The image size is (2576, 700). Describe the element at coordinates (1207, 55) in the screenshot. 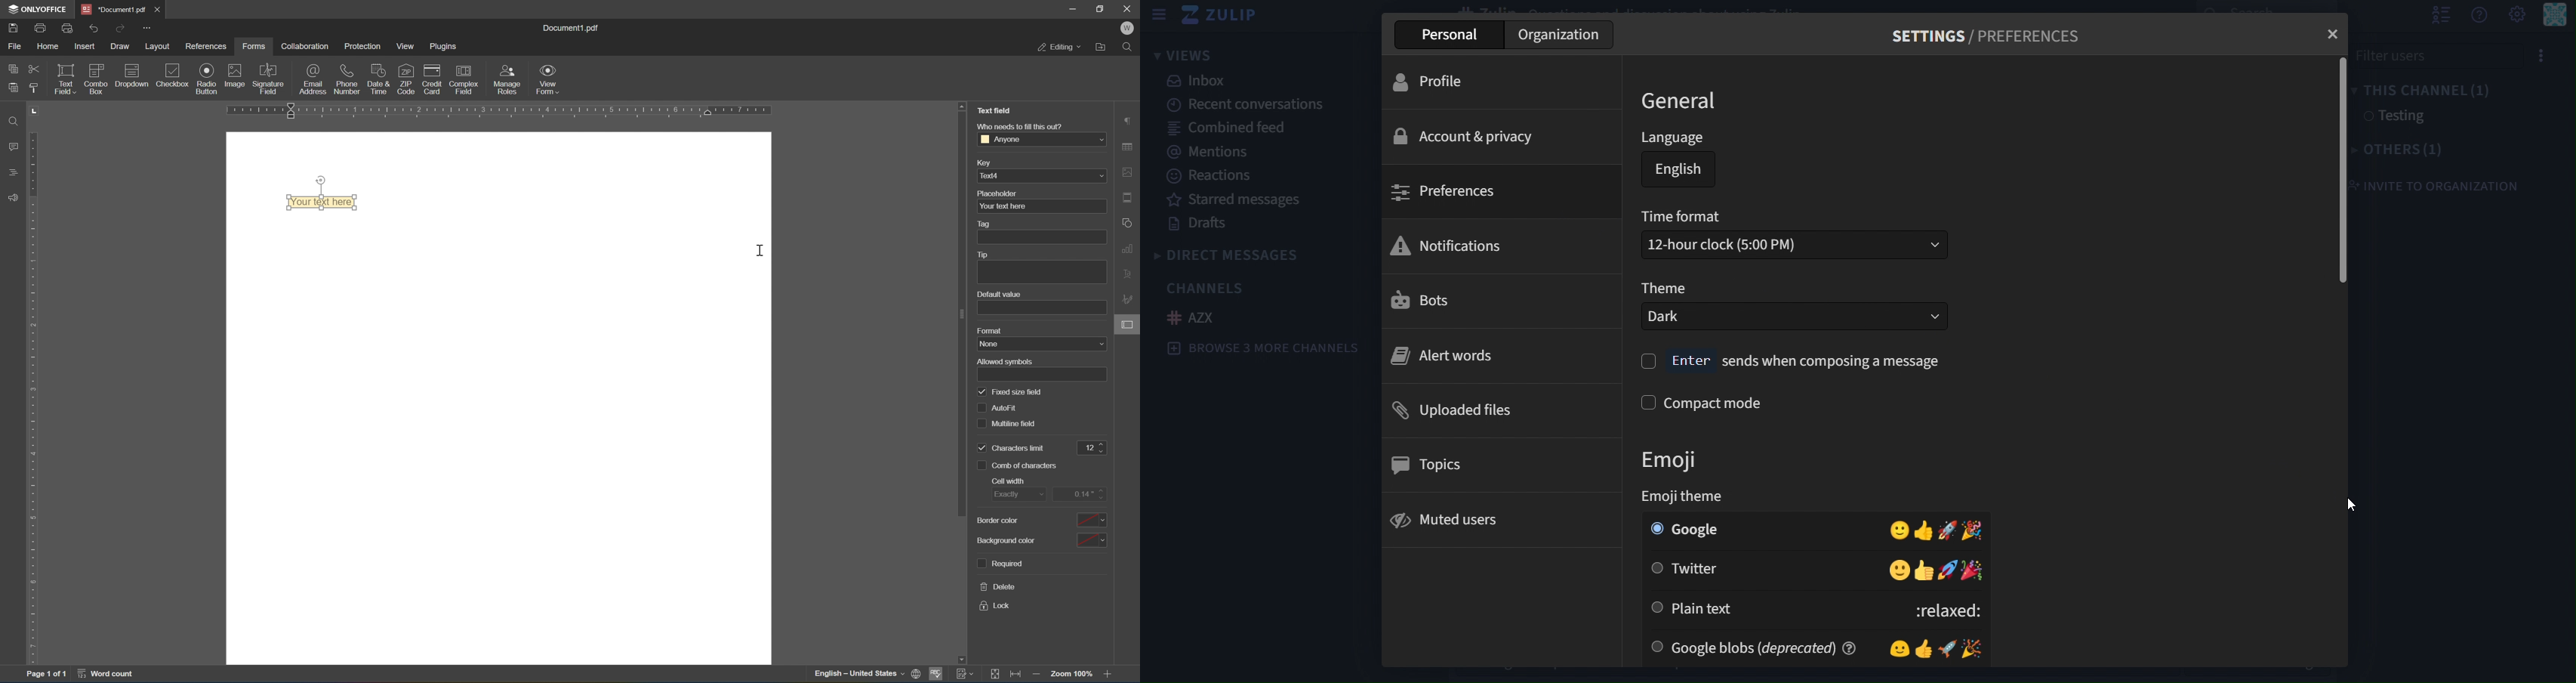

I see `views` at that location.